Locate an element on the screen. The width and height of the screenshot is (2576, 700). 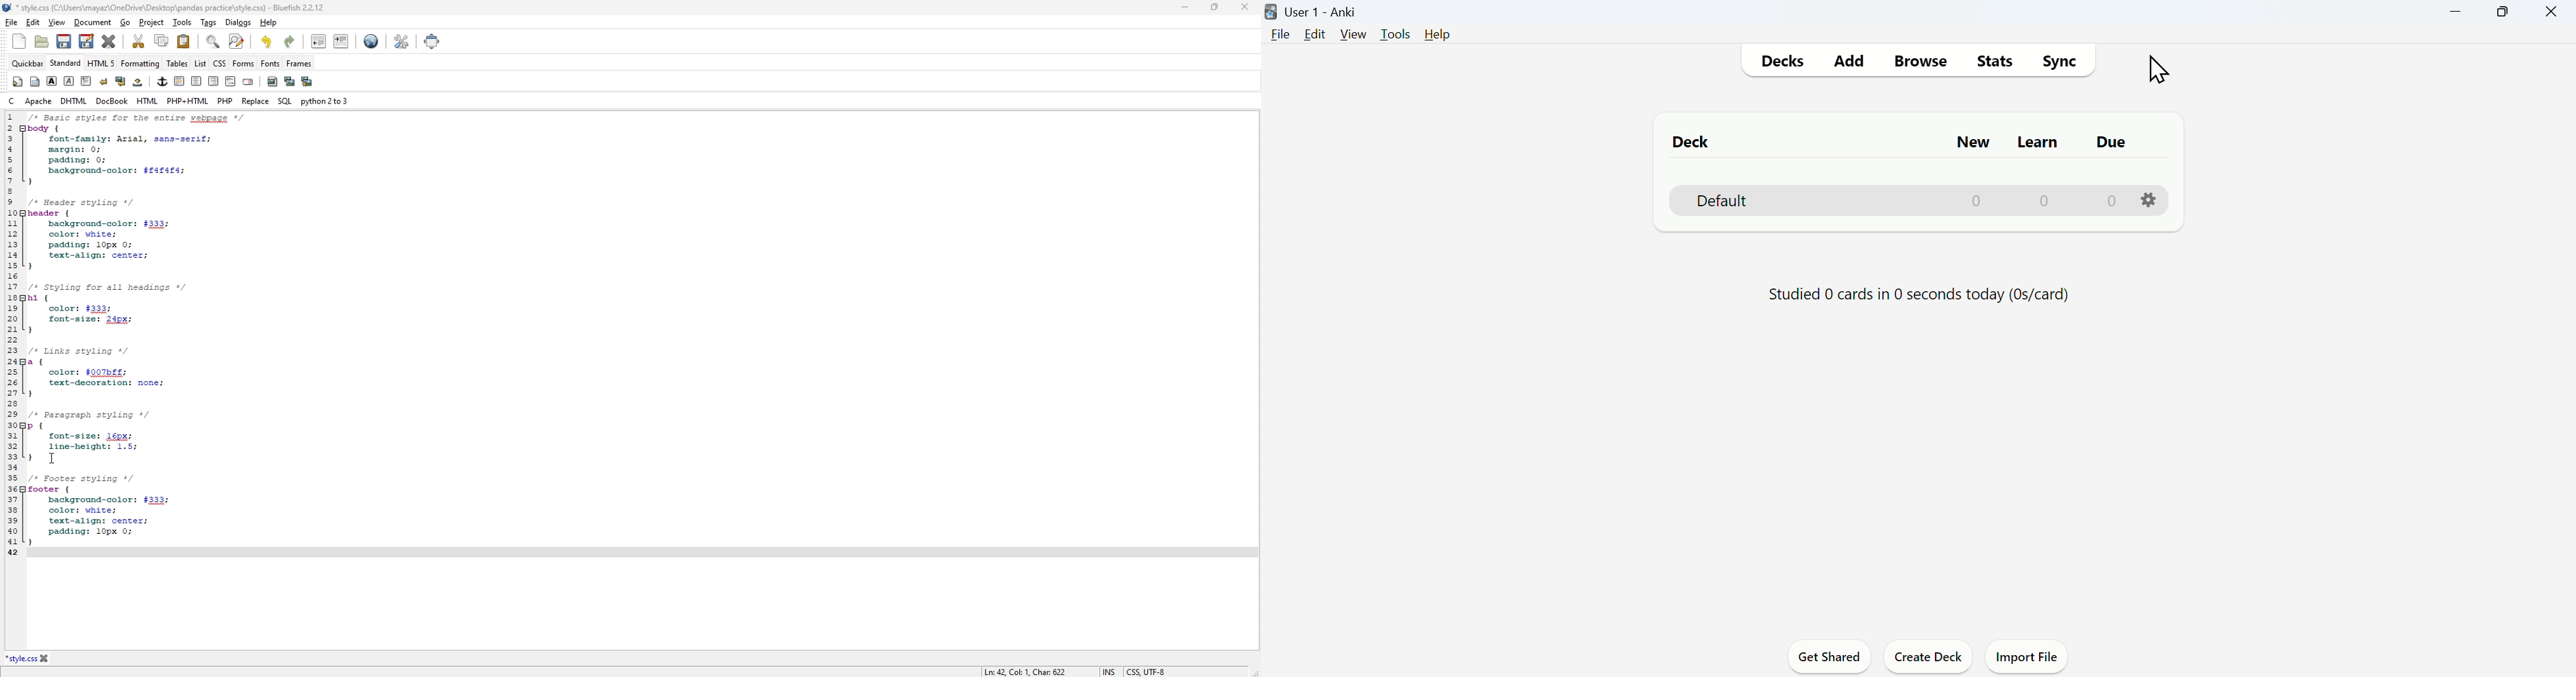
tags is located at coordinates (207, 22).